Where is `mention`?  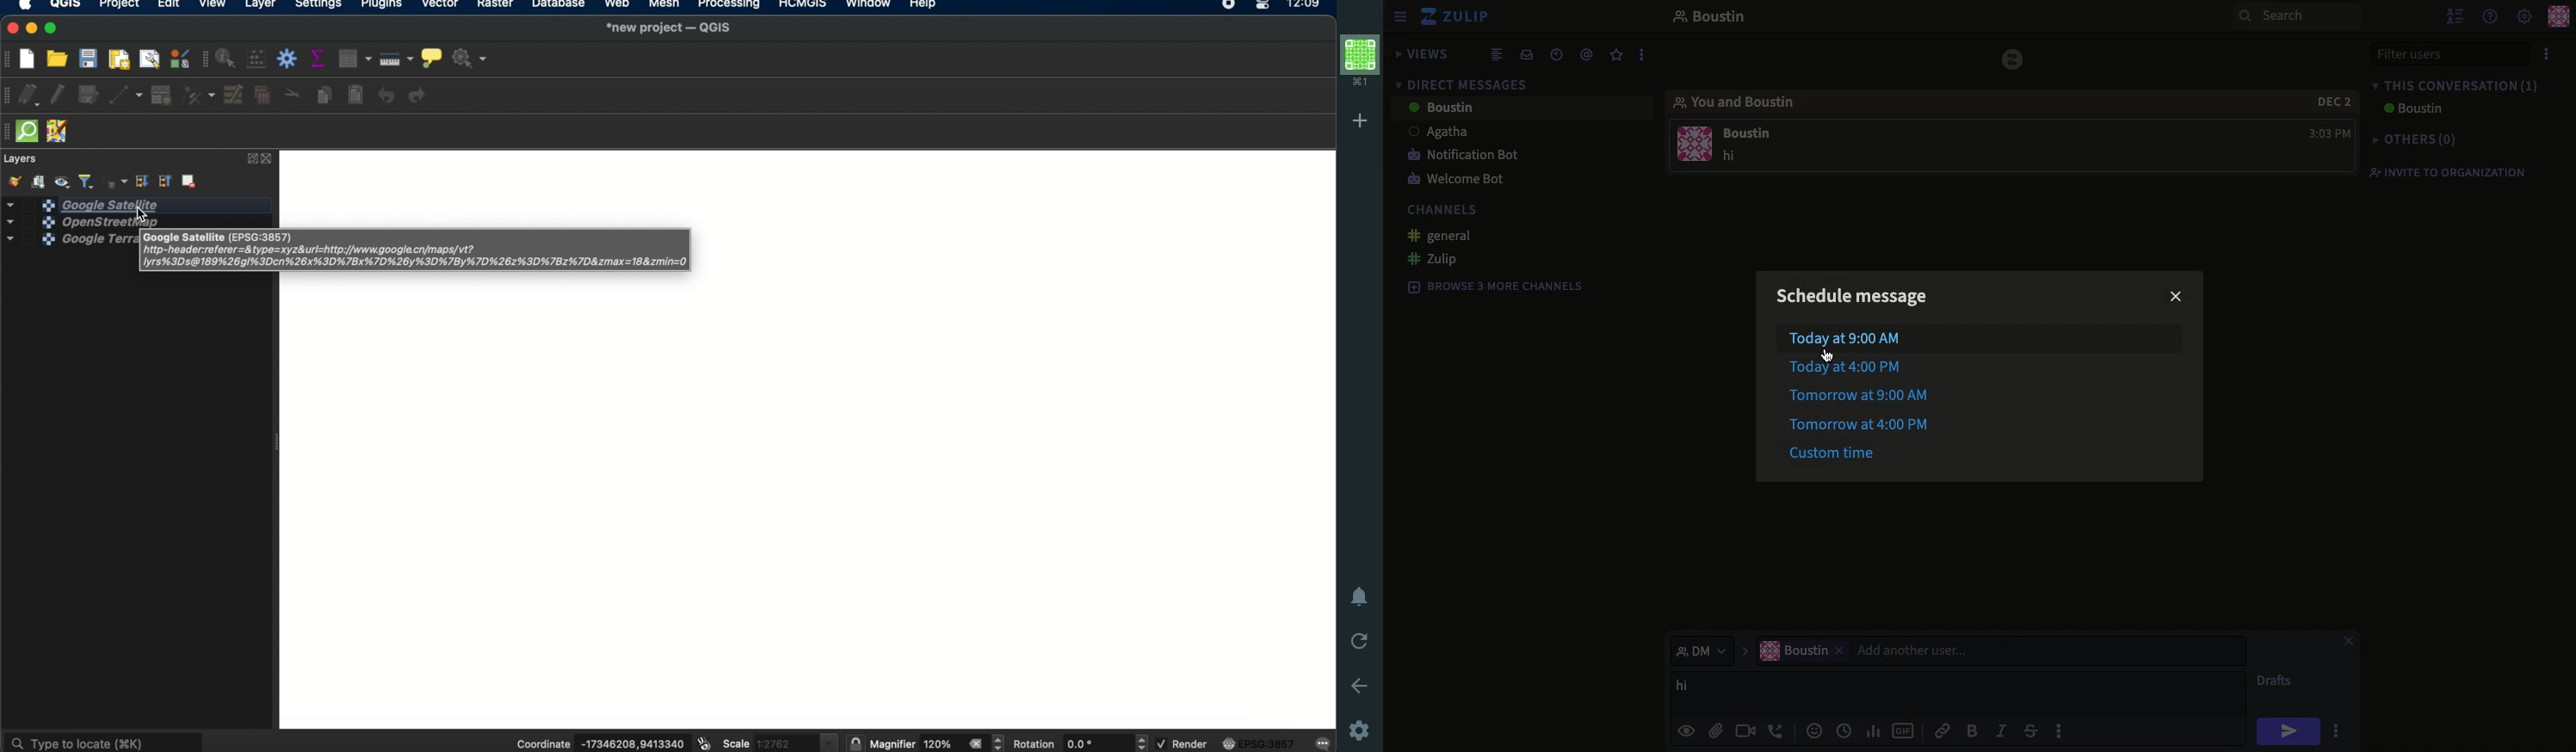
mention is located at coordinates (1588, 55).